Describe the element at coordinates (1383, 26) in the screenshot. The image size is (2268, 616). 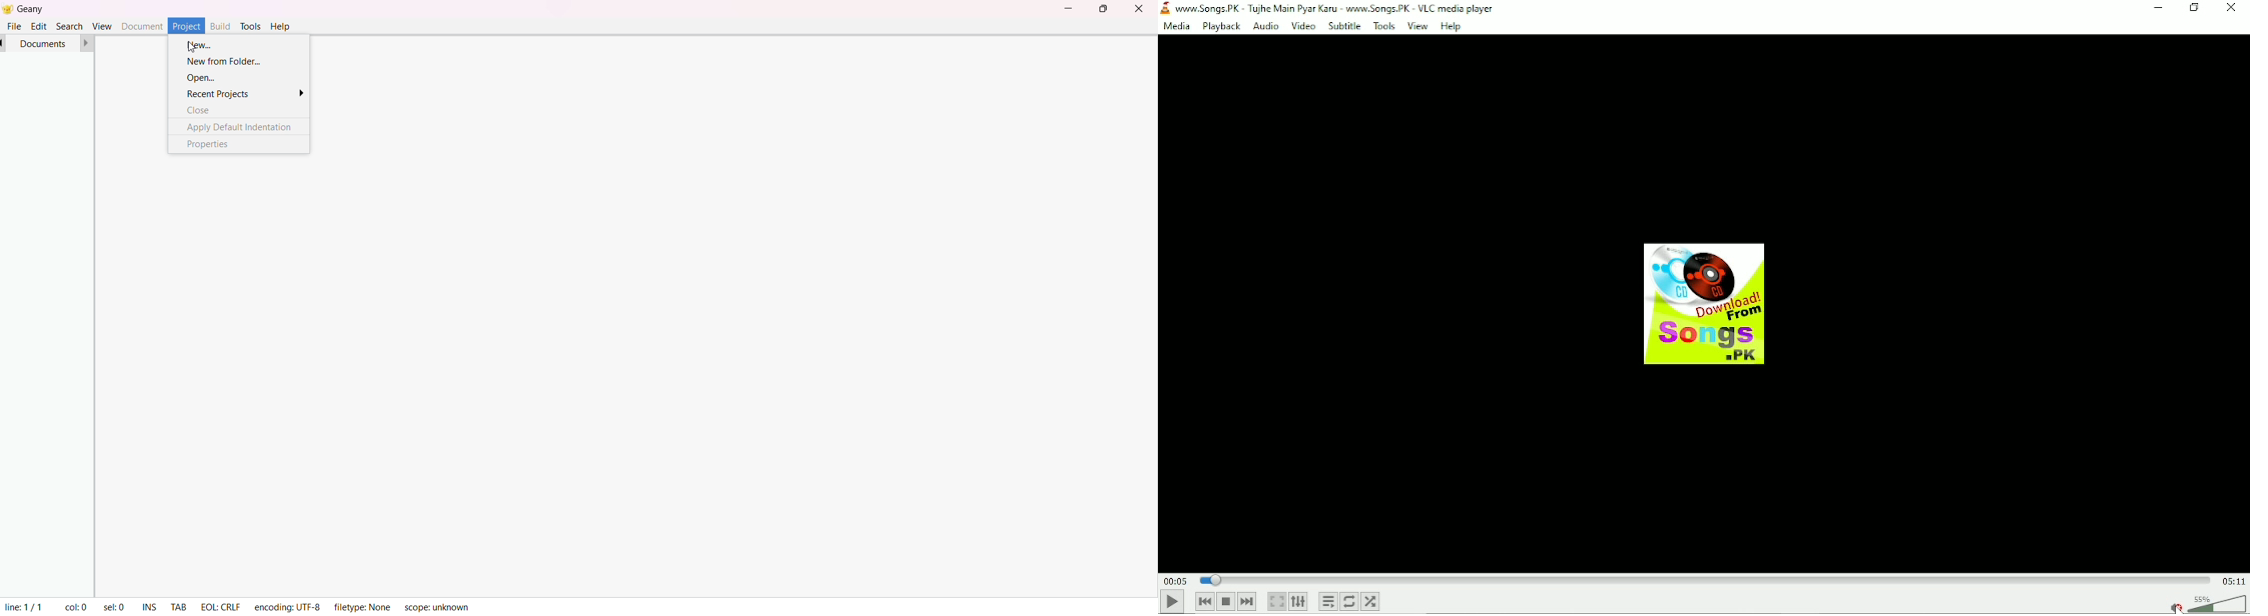
I see `Tools` at that location.